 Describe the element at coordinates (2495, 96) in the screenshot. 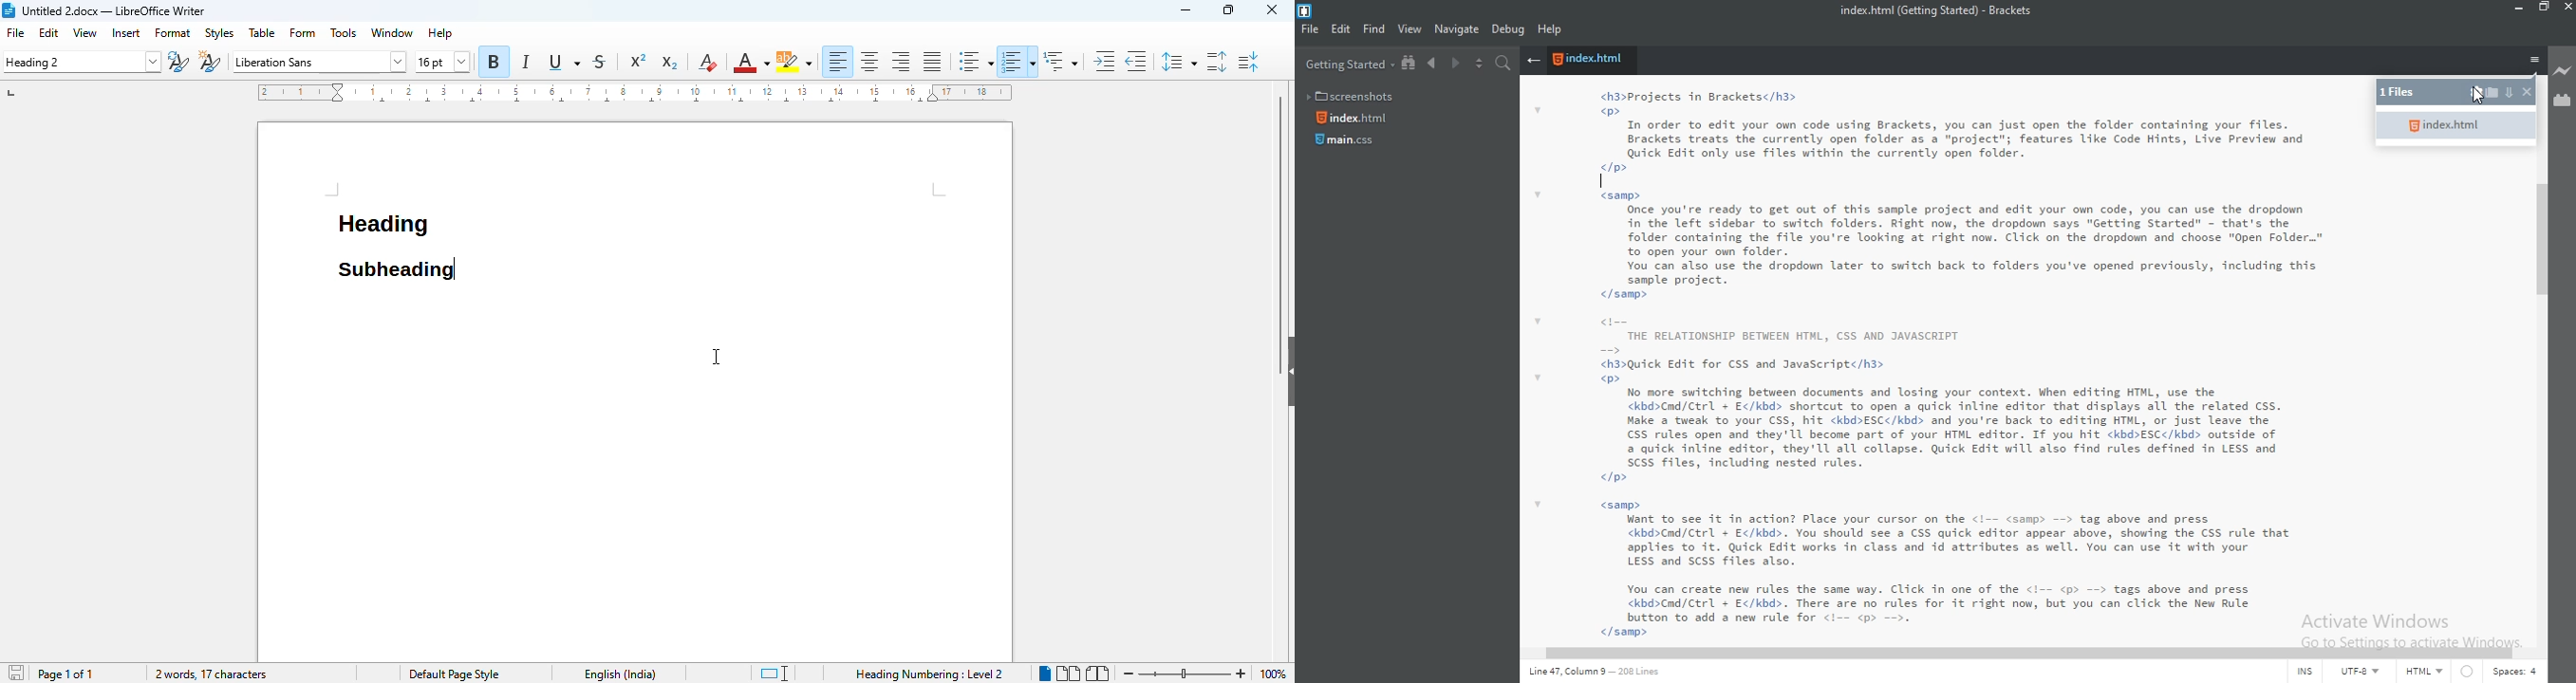

I see `open folder` at that location.